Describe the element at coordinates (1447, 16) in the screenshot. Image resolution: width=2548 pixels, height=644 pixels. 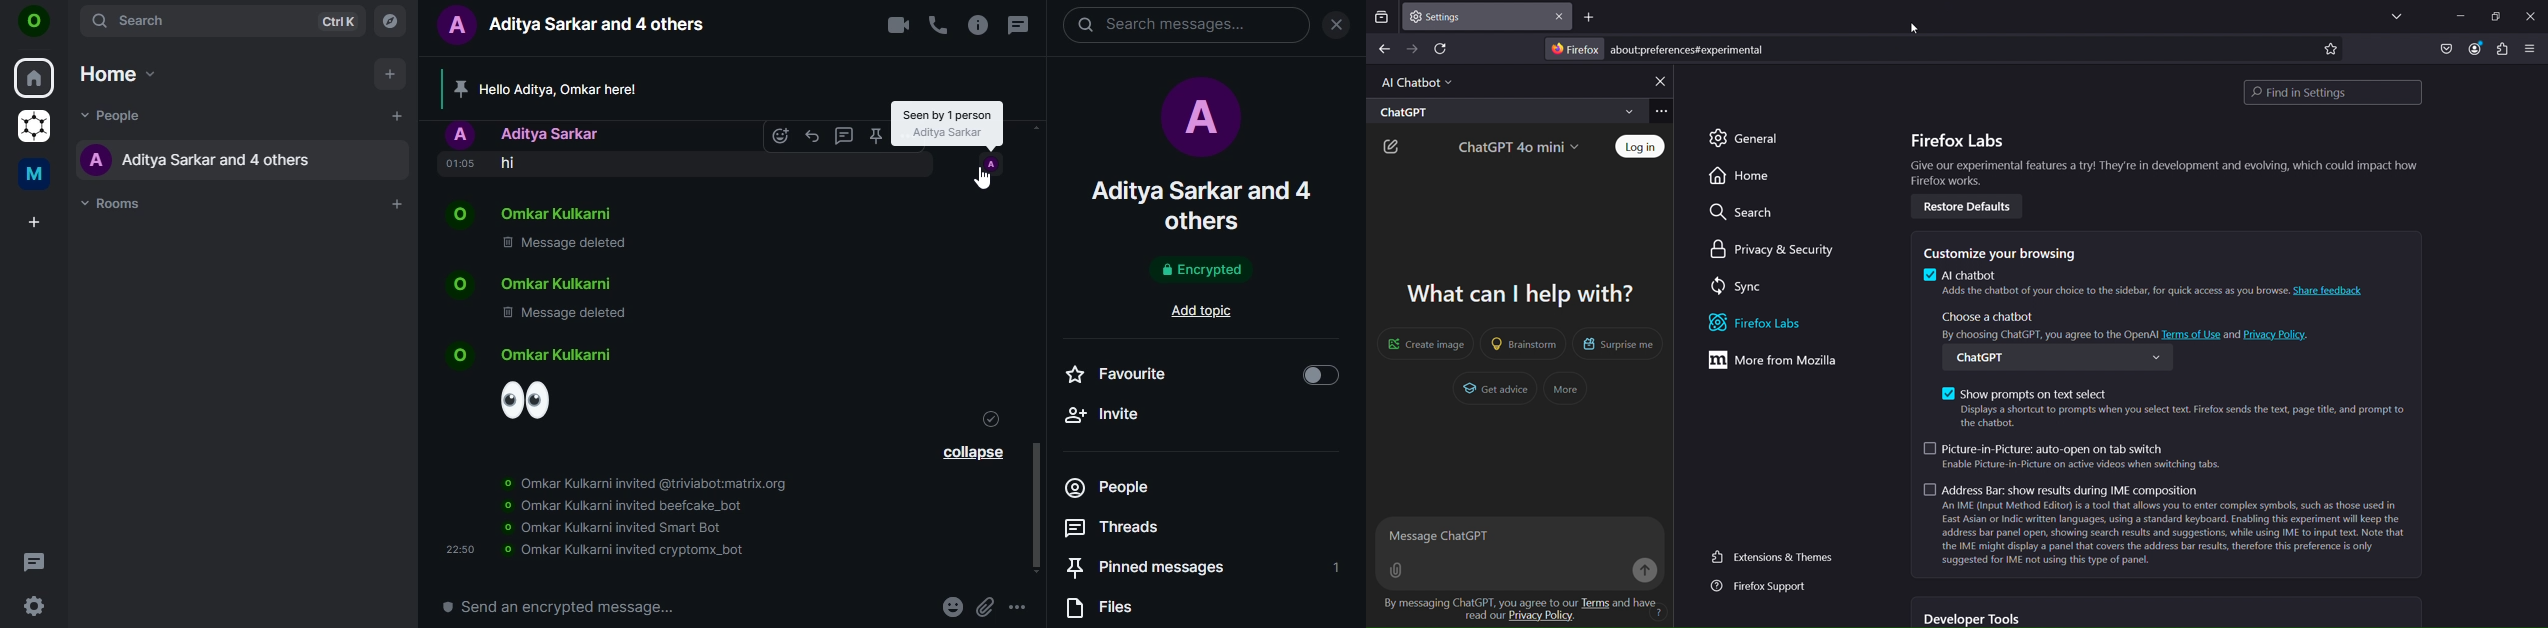
I see `current tab` at that location.